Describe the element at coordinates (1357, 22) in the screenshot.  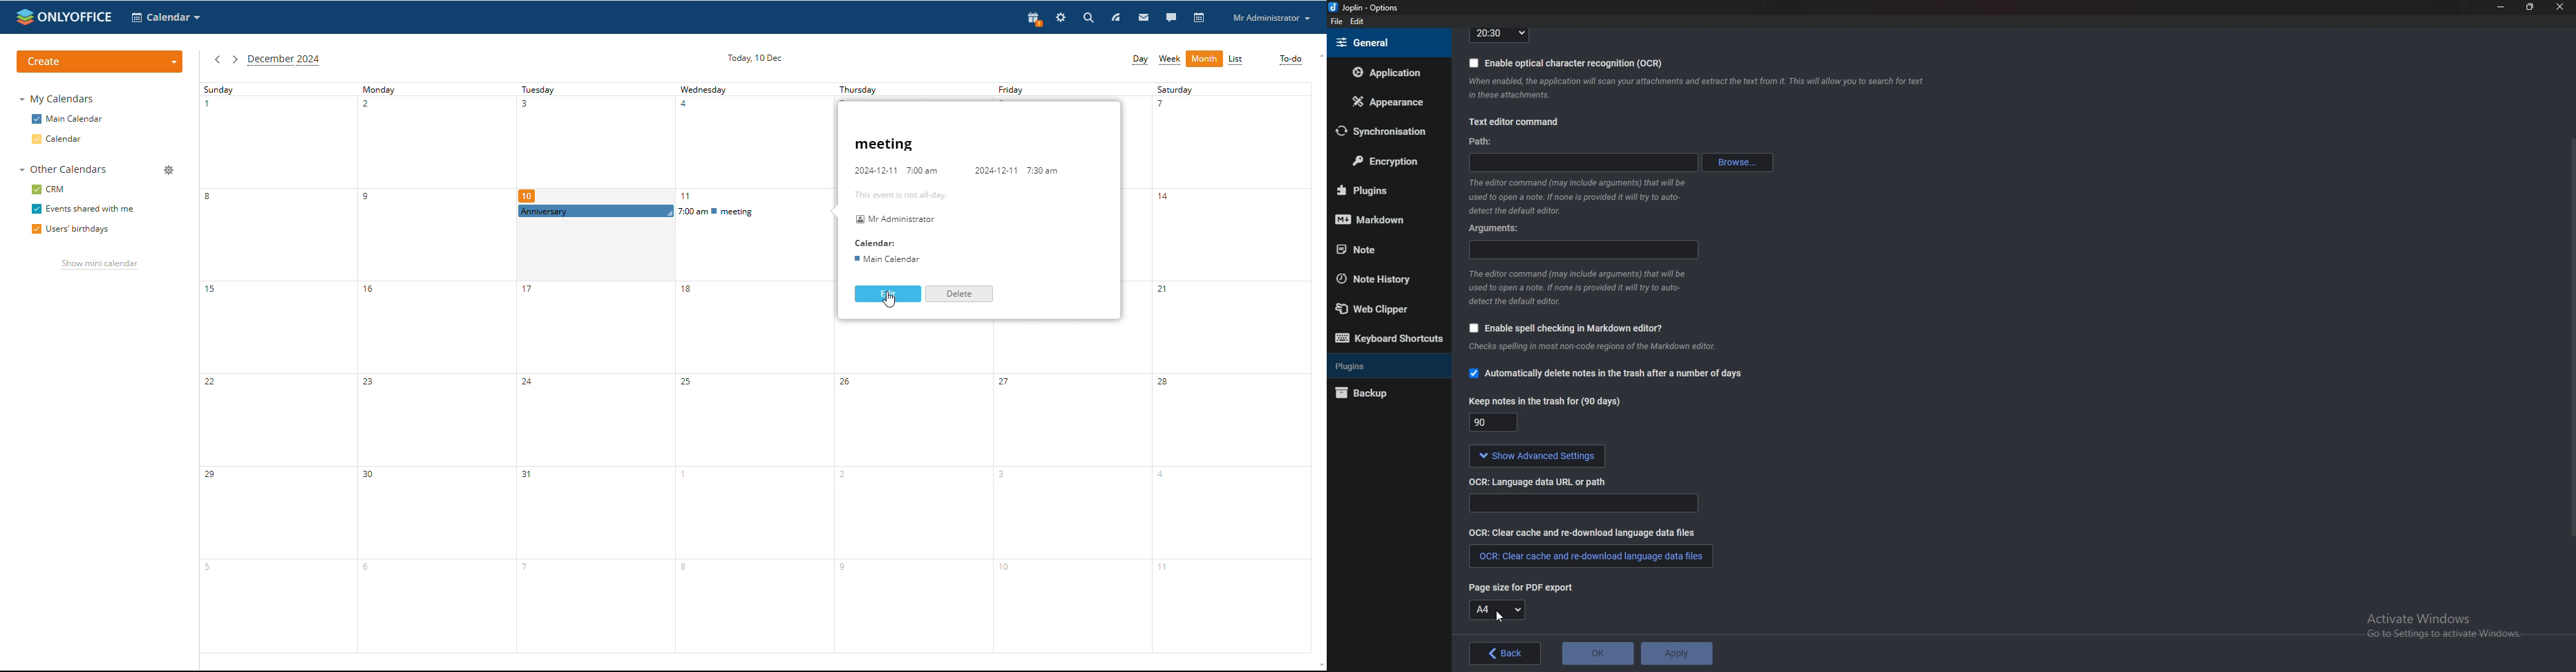
I see `Edit` at that location.